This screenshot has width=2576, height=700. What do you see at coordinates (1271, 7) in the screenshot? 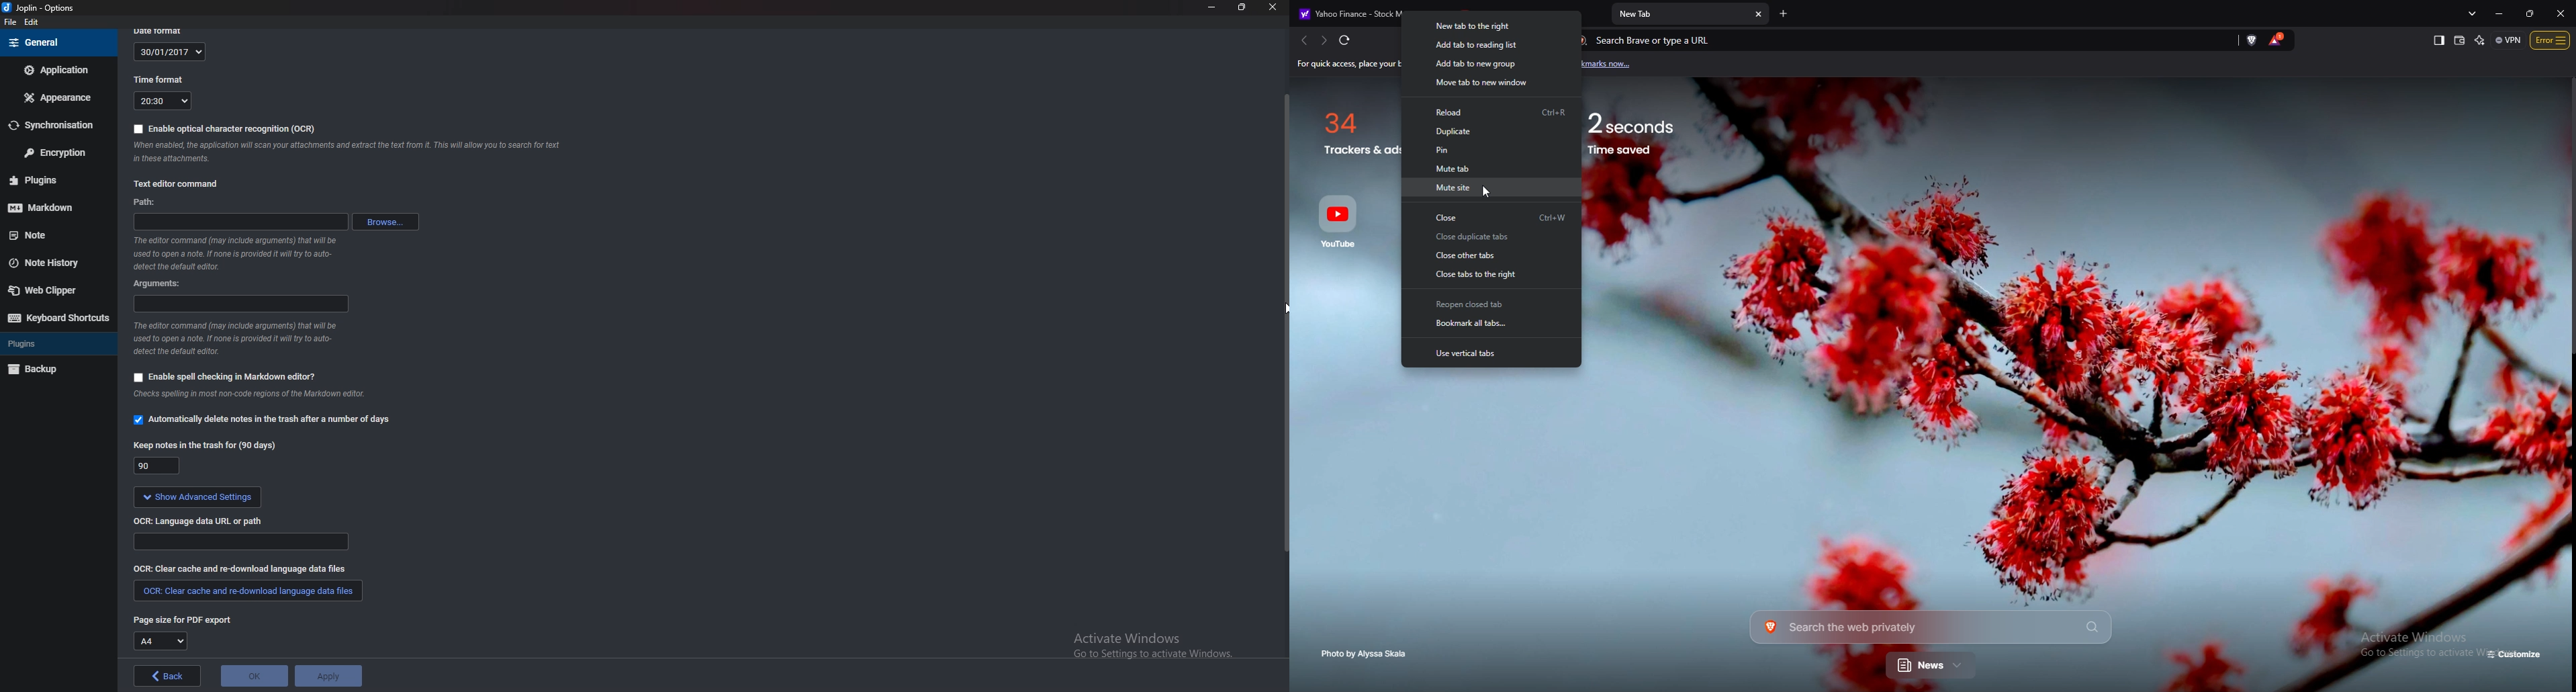
I see `close` at bounding box center [1271, 7].